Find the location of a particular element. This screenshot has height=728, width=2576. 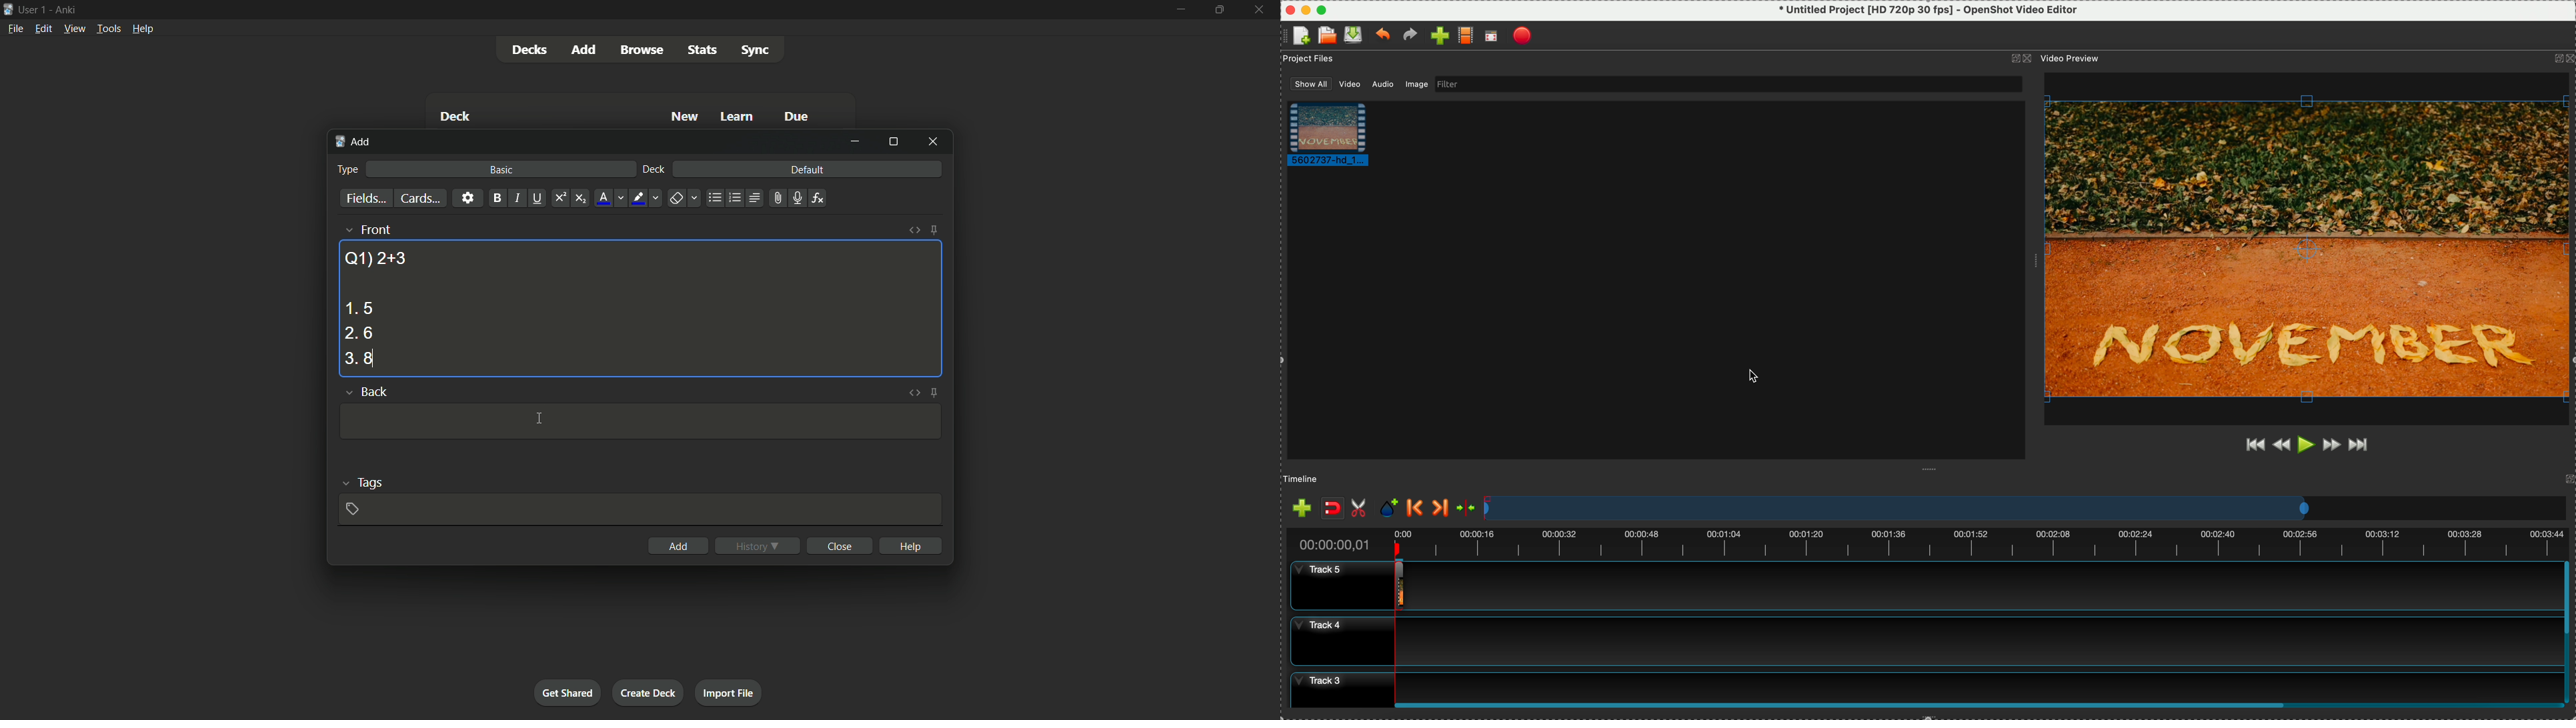

Close is located at coordinates (1288, 9).